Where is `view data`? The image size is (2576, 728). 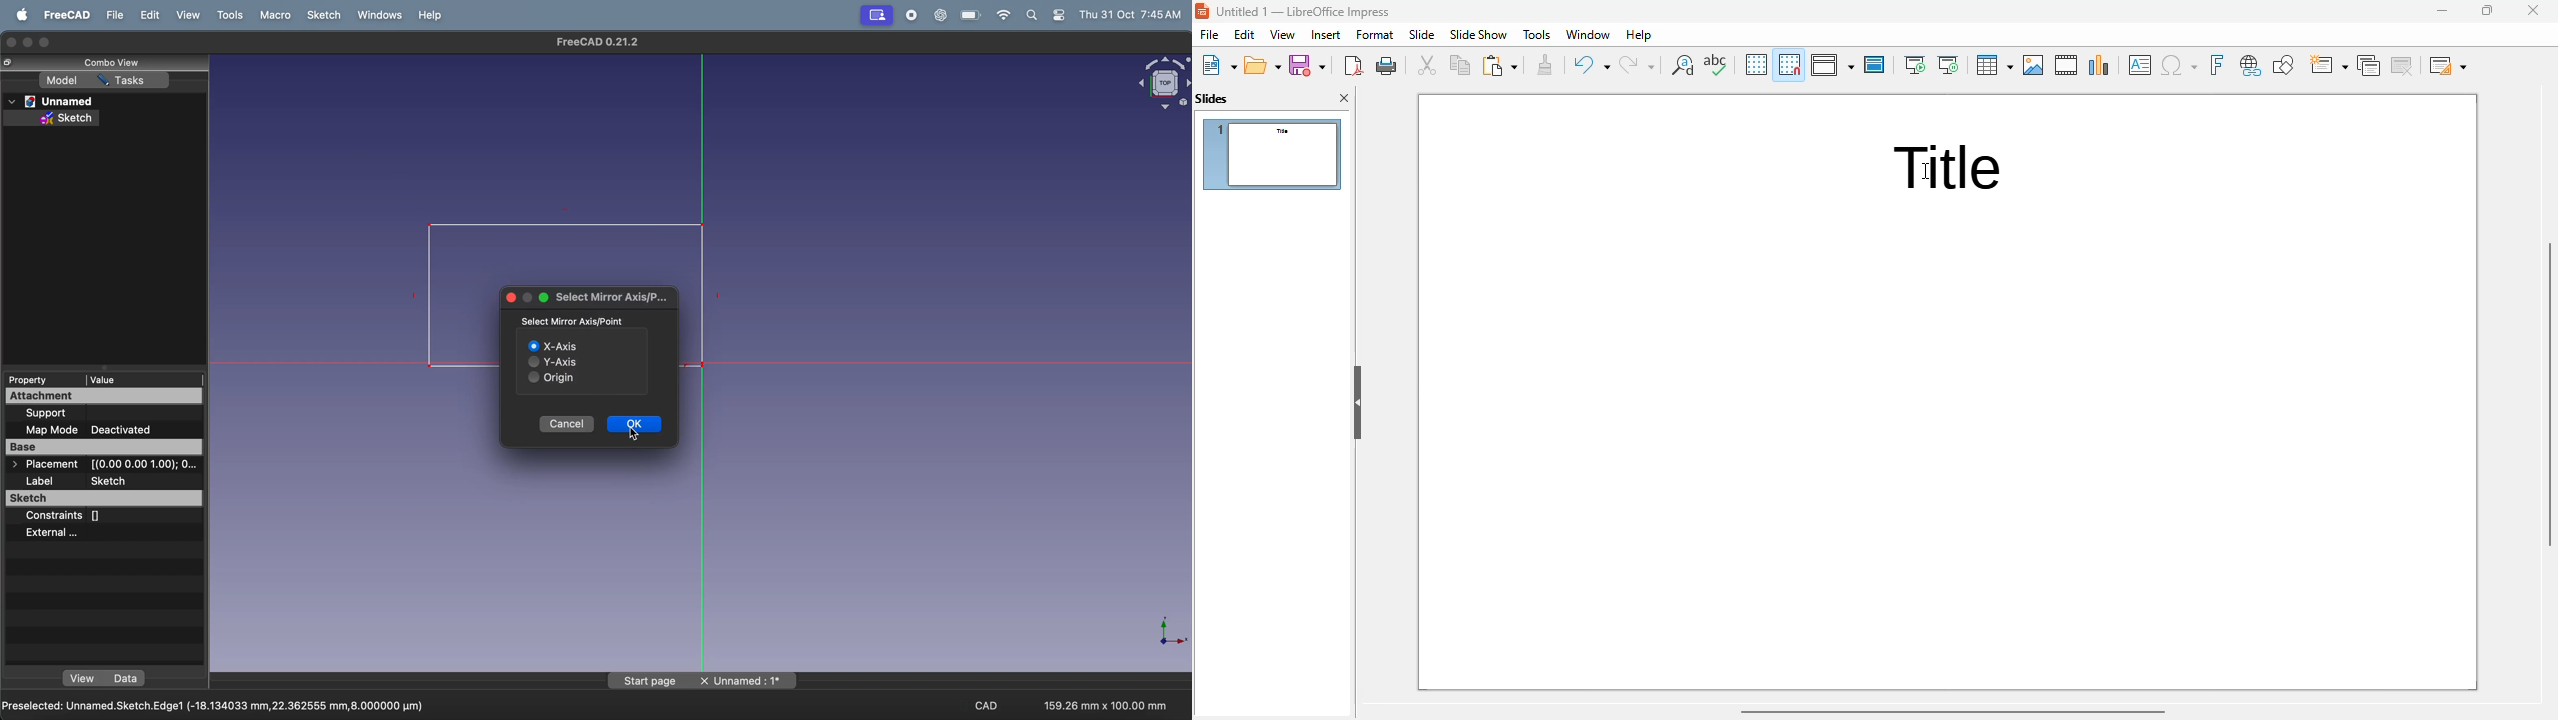
view data is located at coordinates (100, 676).